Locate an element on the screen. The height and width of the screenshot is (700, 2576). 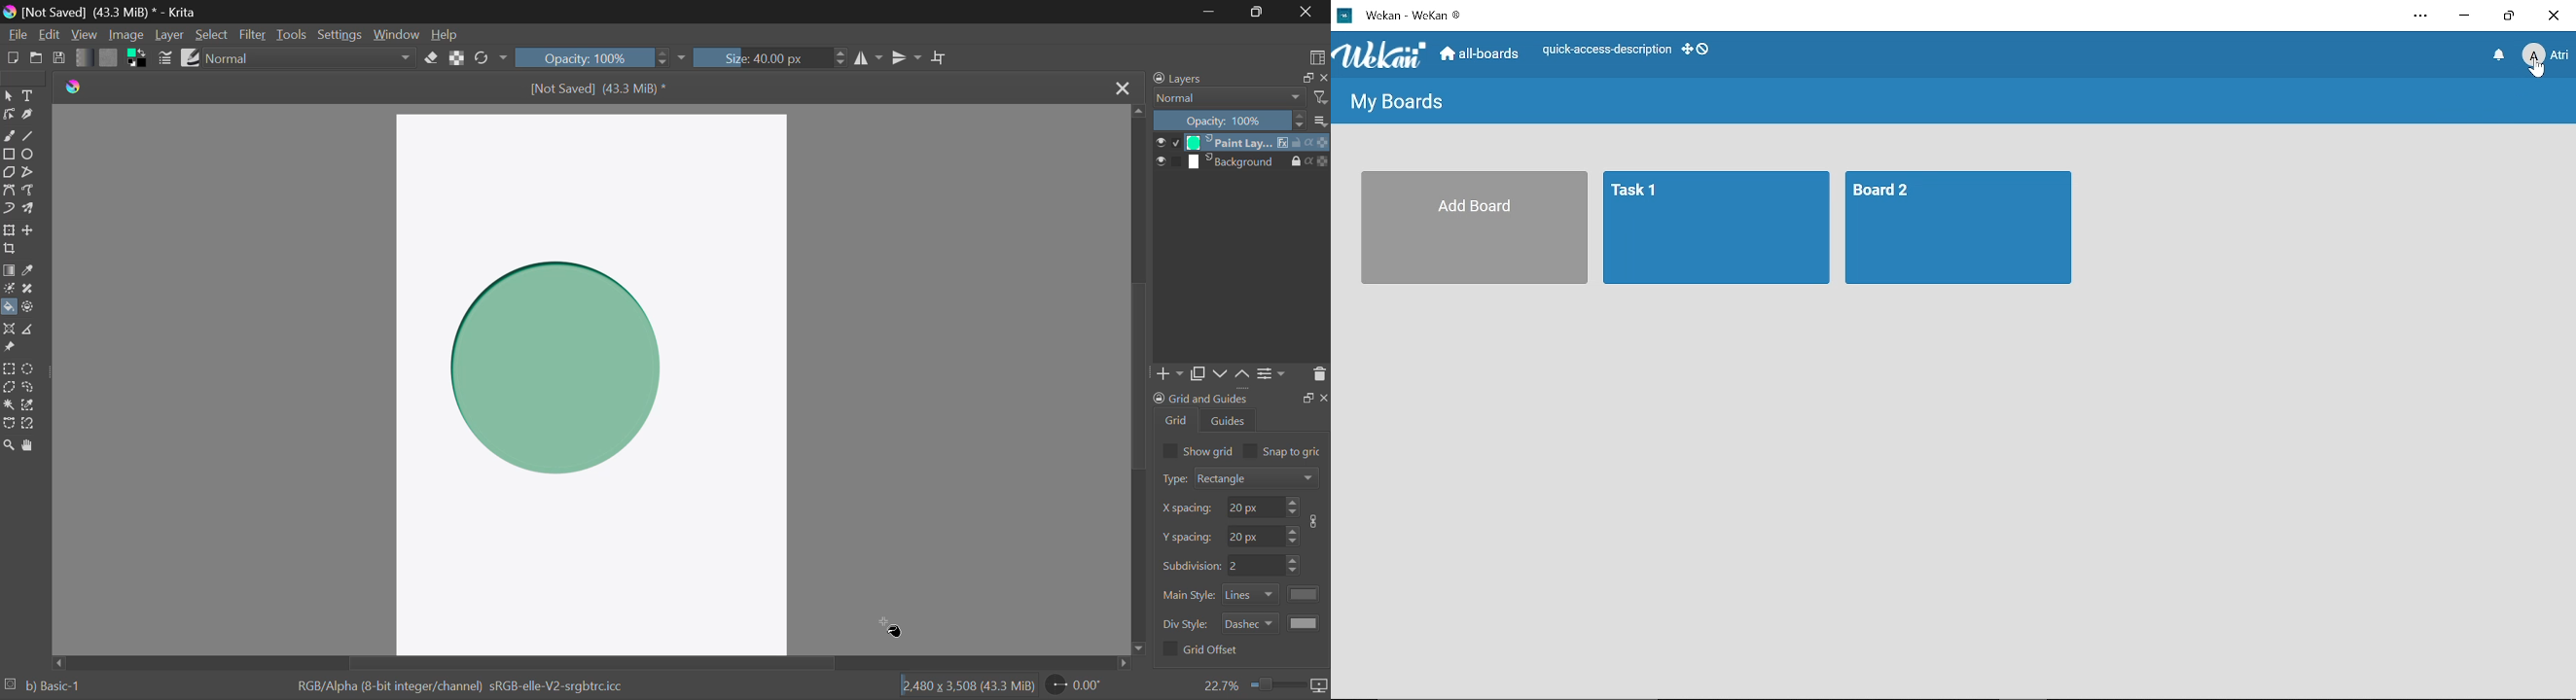
Page Rotation is located at coordinates (1078, 687).